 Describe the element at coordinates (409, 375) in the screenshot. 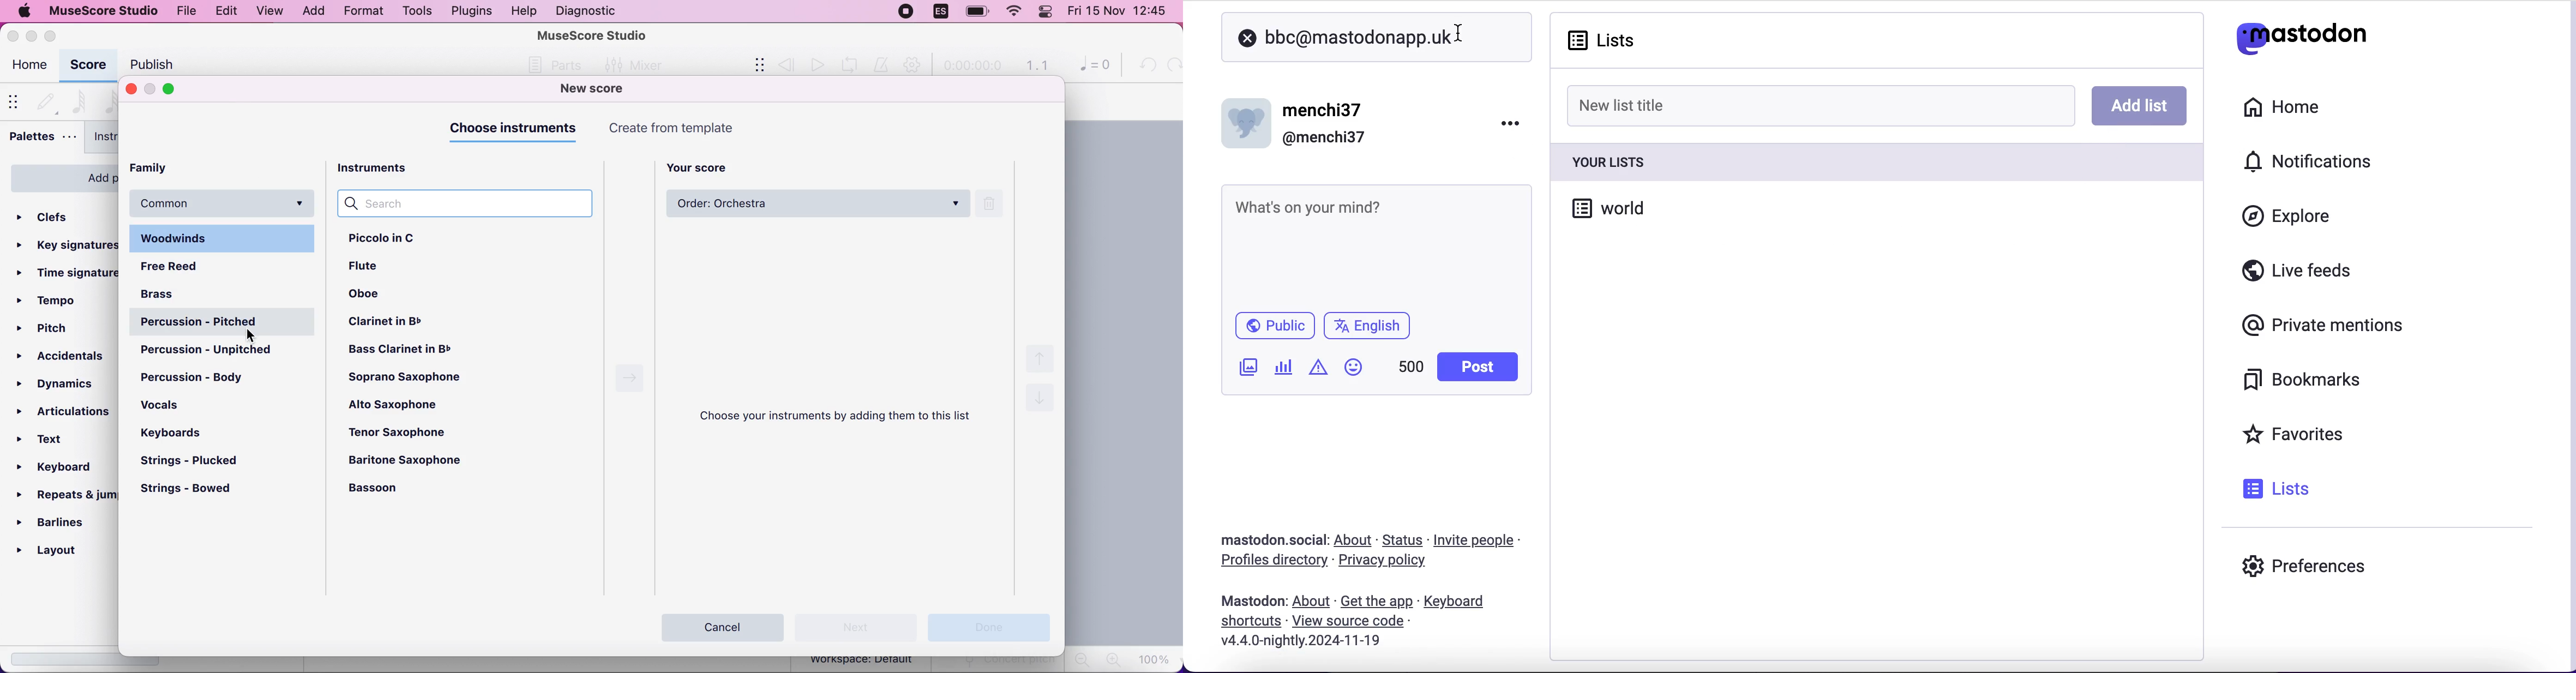

I see `soprano saxophone` at that location.